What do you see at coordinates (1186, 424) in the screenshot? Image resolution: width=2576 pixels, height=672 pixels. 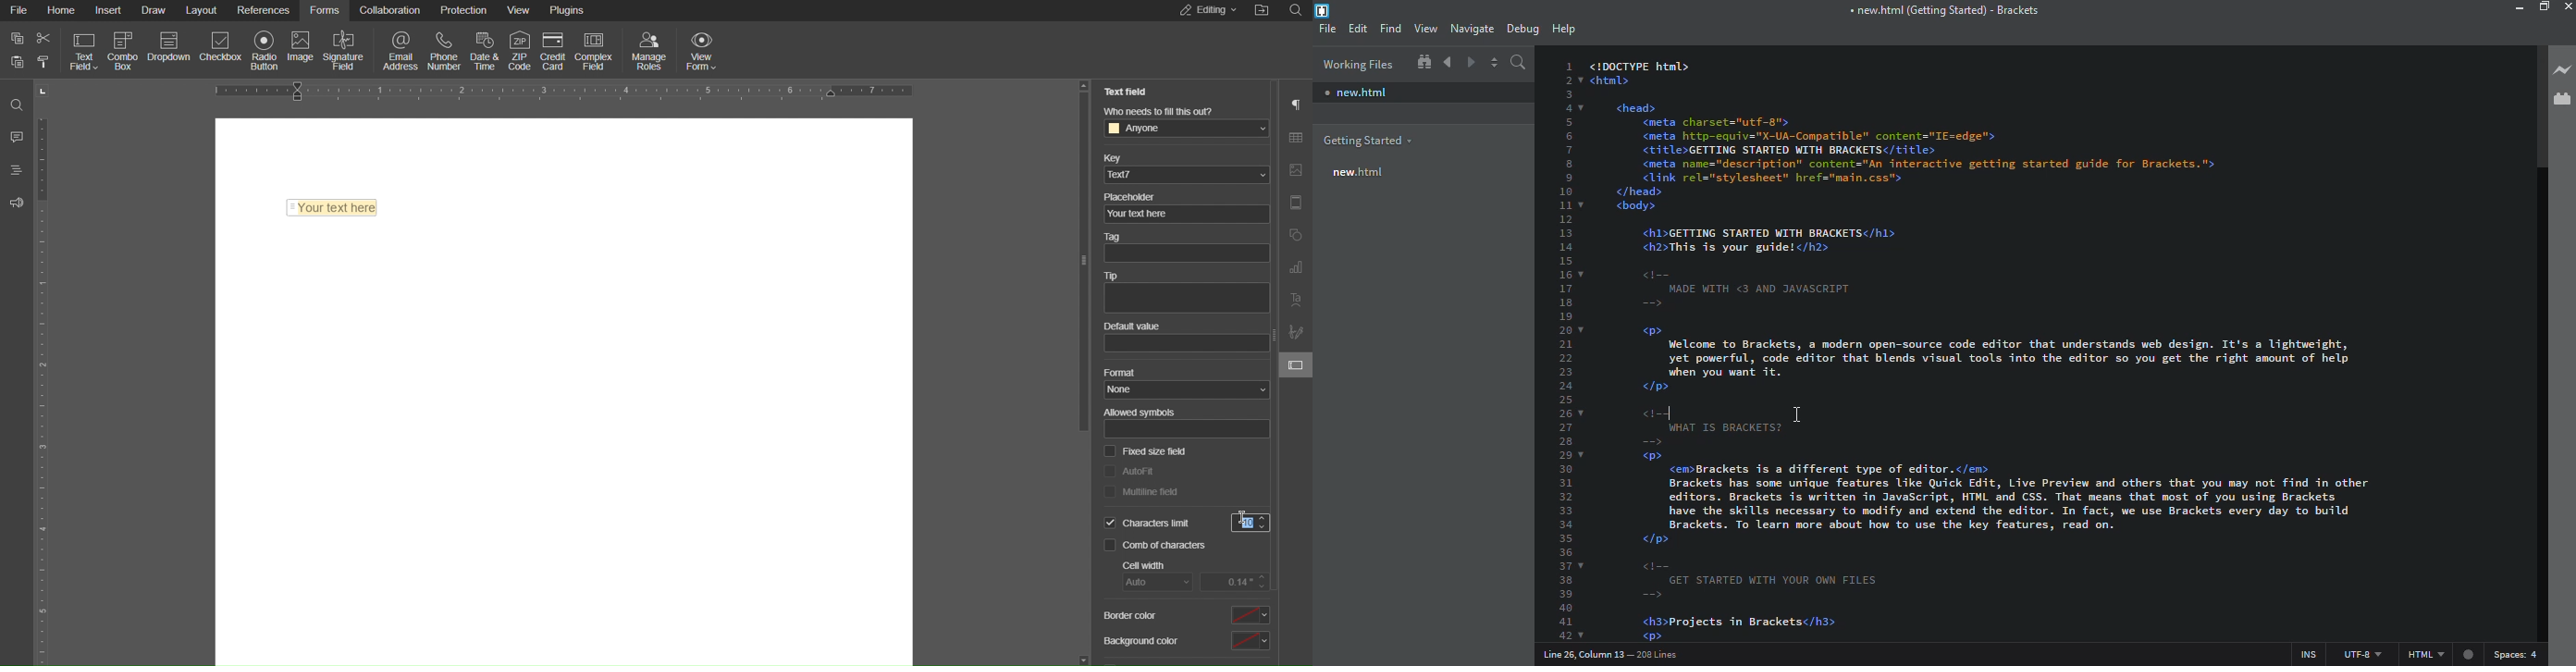 I see `Allowed symbols` at bounding box center [1186, 424].